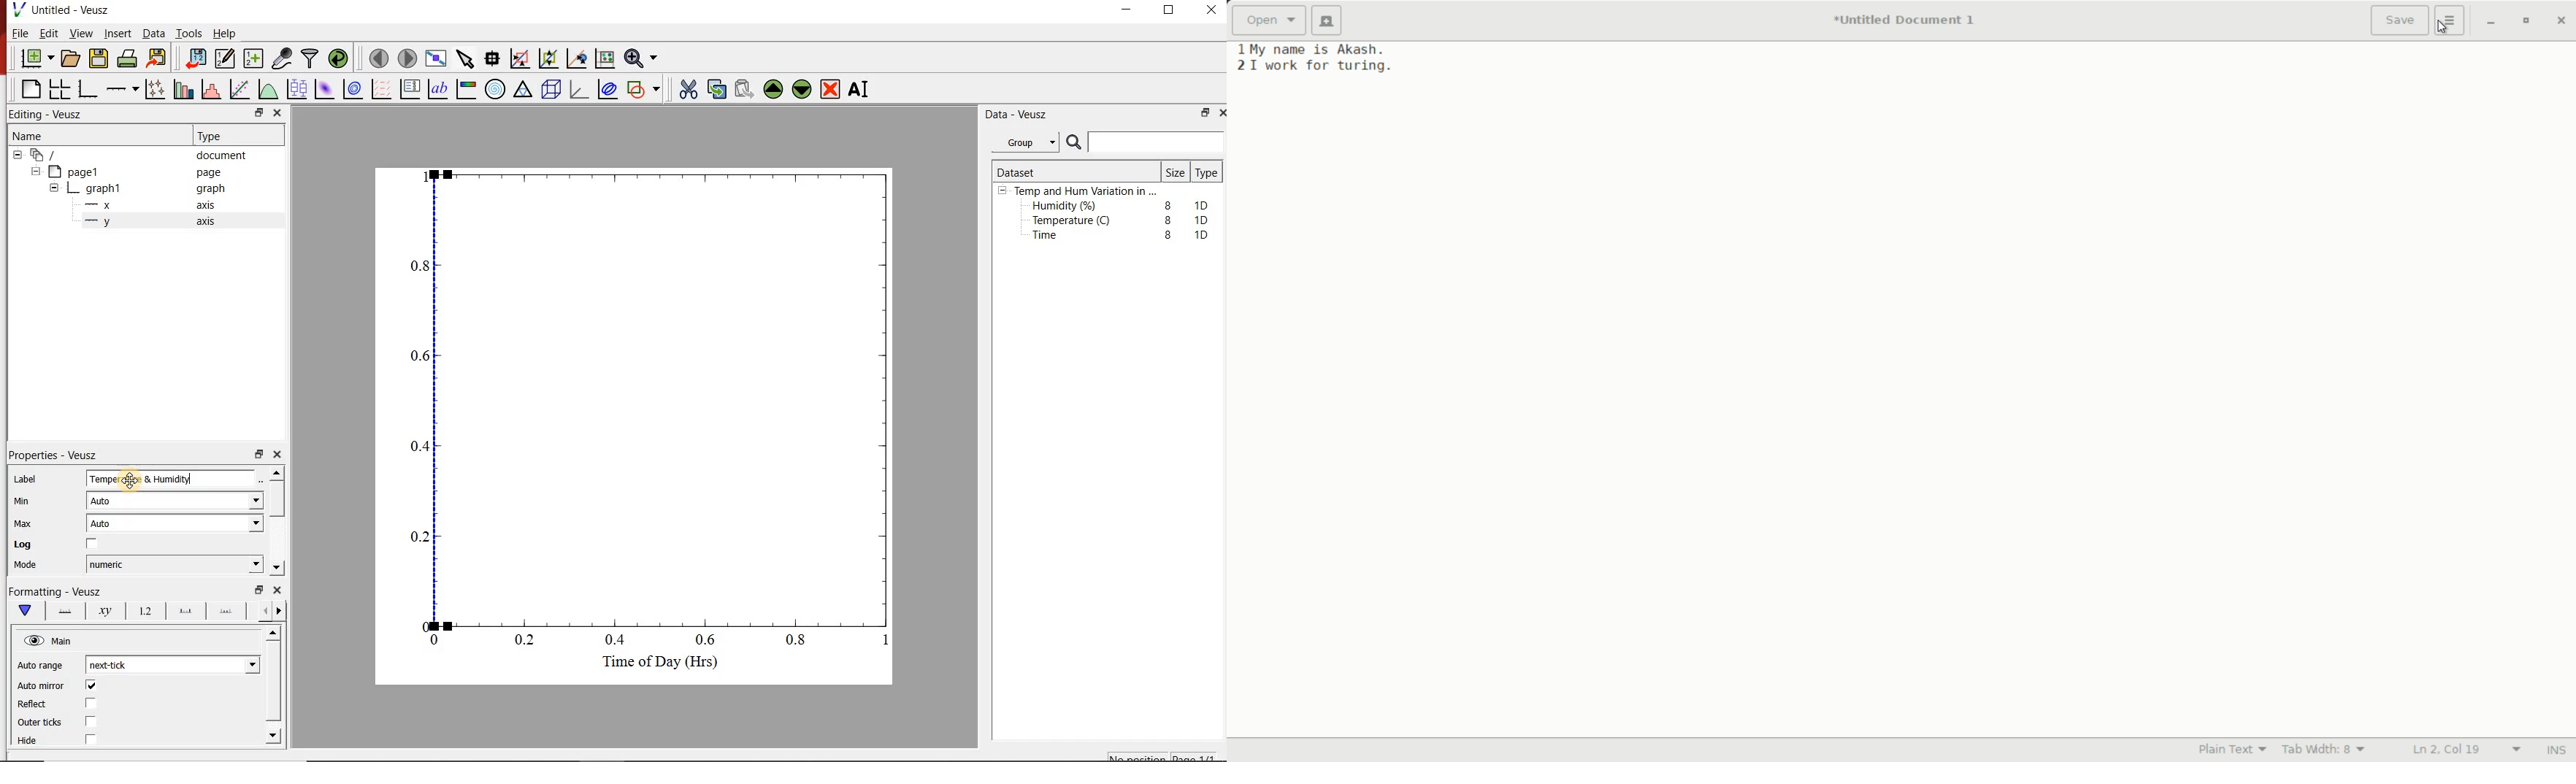  I want to click on Label, so click(37, 476).